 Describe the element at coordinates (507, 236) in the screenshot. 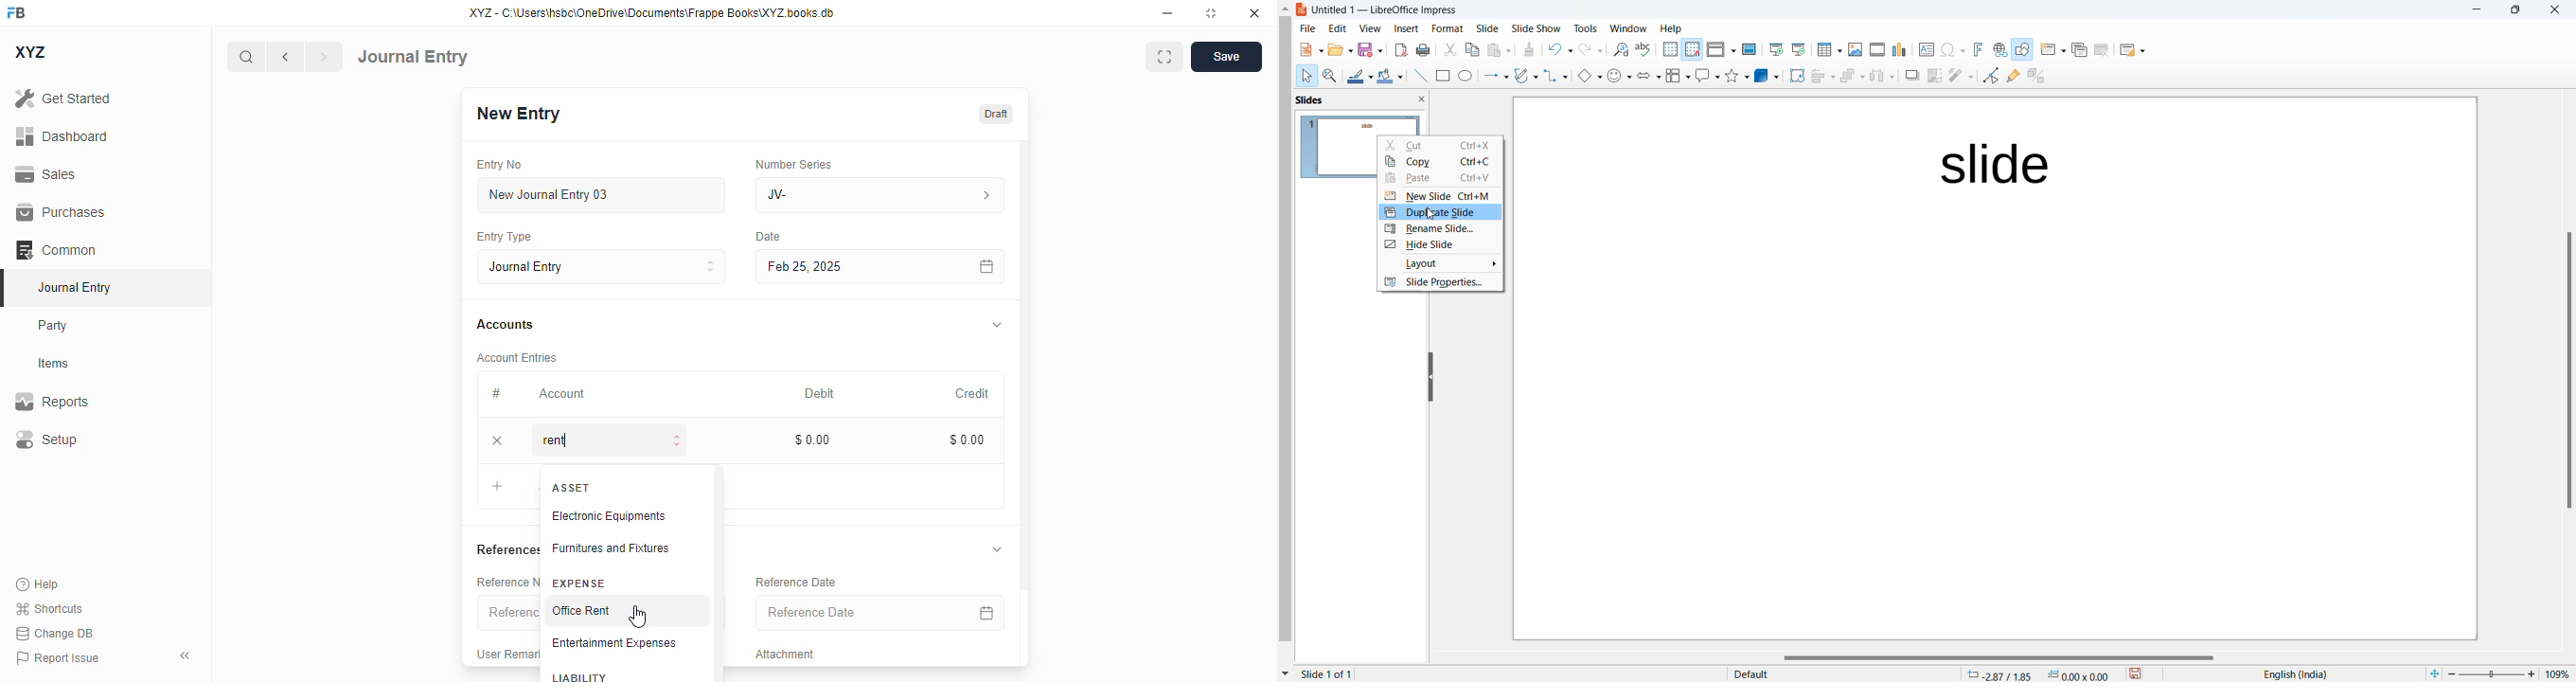

I see `entry type` at that location.